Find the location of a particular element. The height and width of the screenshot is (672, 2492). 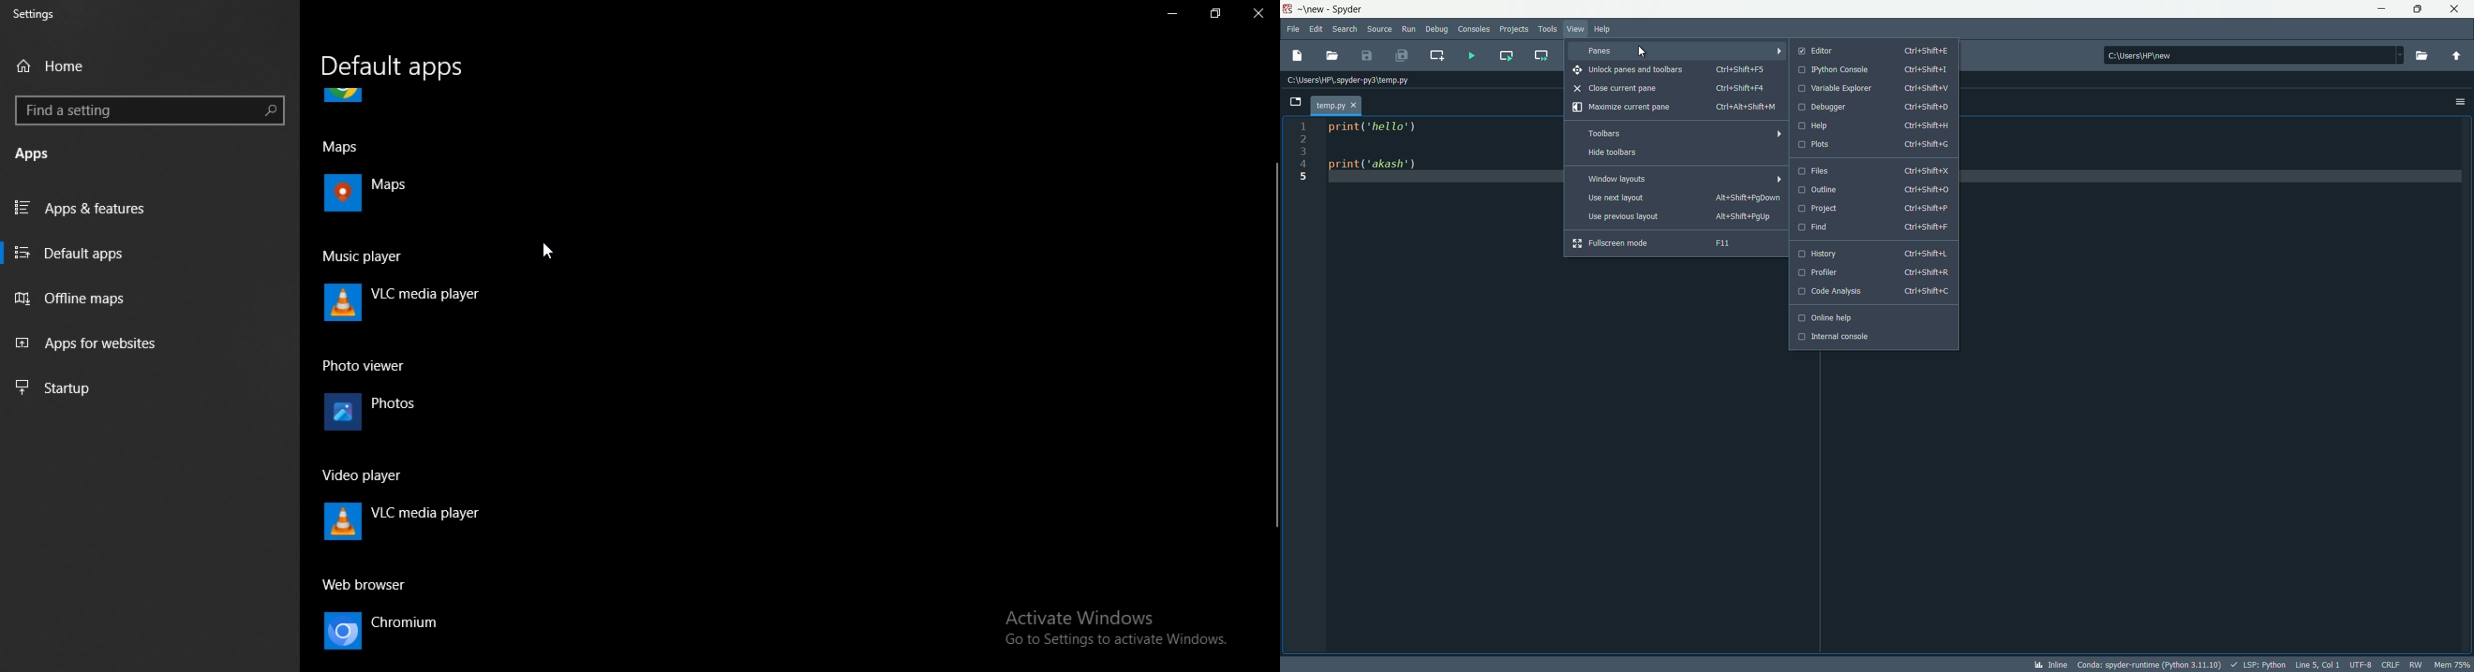

variable explorer is located at coordinates (1872, 88).